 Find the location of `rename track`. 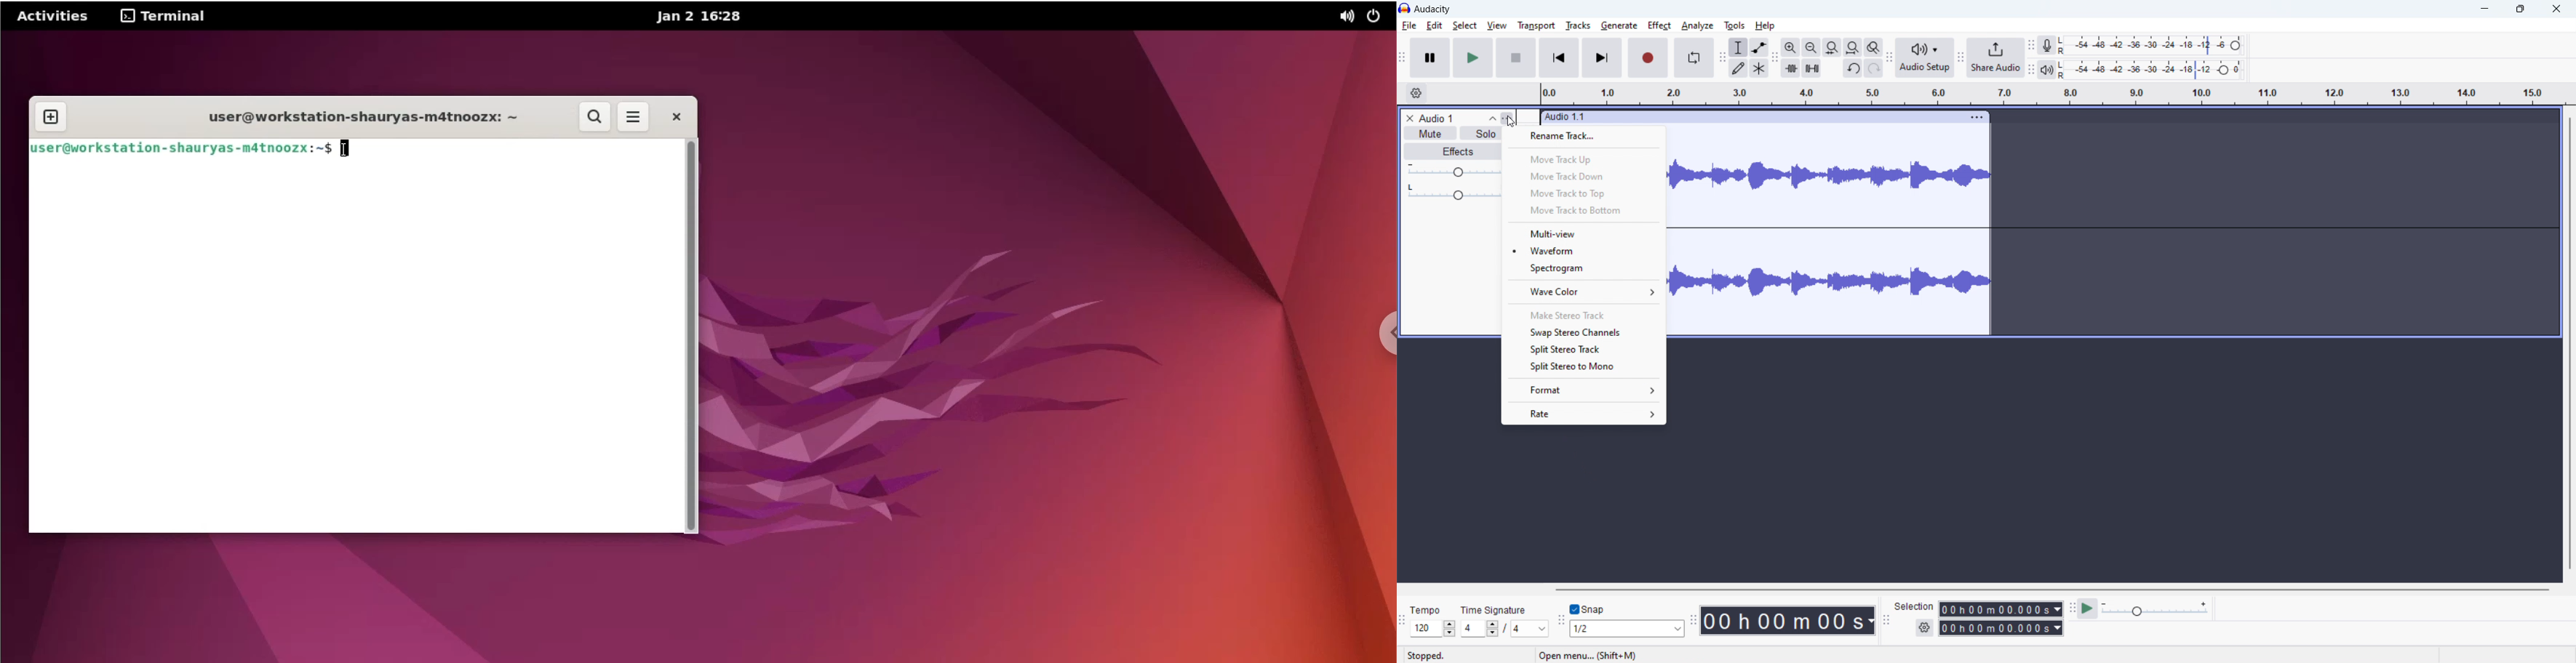

rename track is located at coordinates (1587, 138).